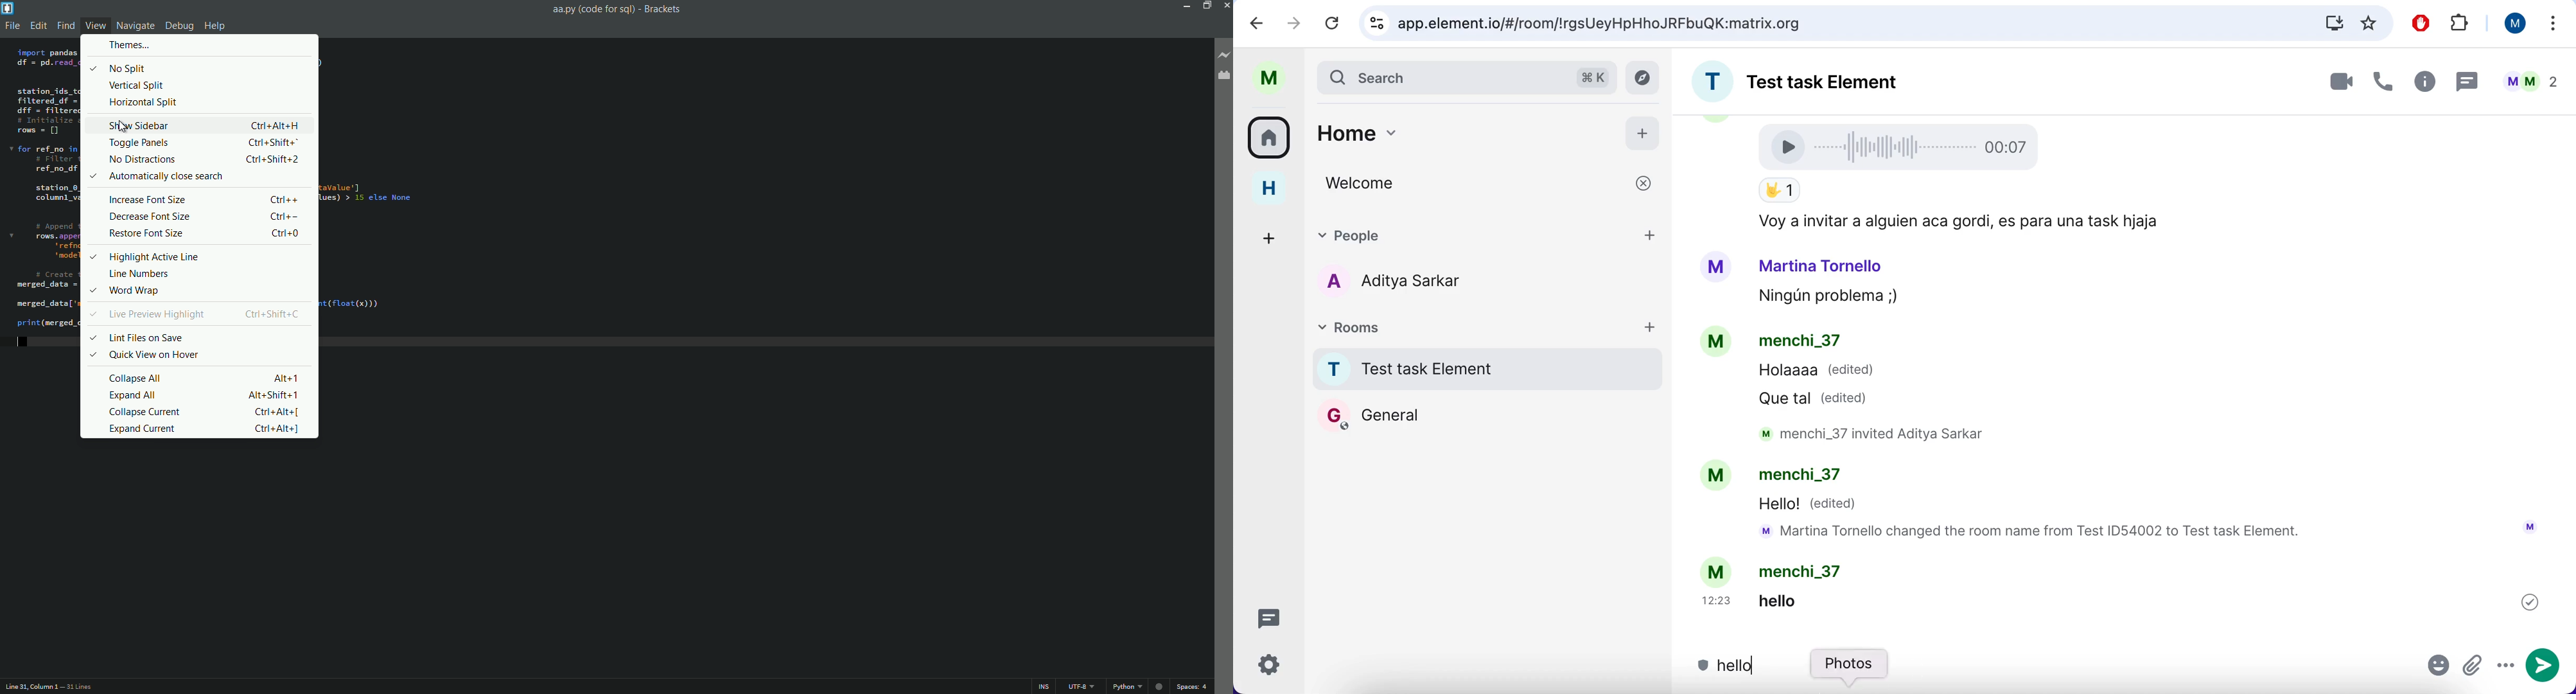 This screenshot has height=700, width=2576. I want to click on Voy a invitar a alguien aca gordi, es para una task hjaja, so click(1955, 222).